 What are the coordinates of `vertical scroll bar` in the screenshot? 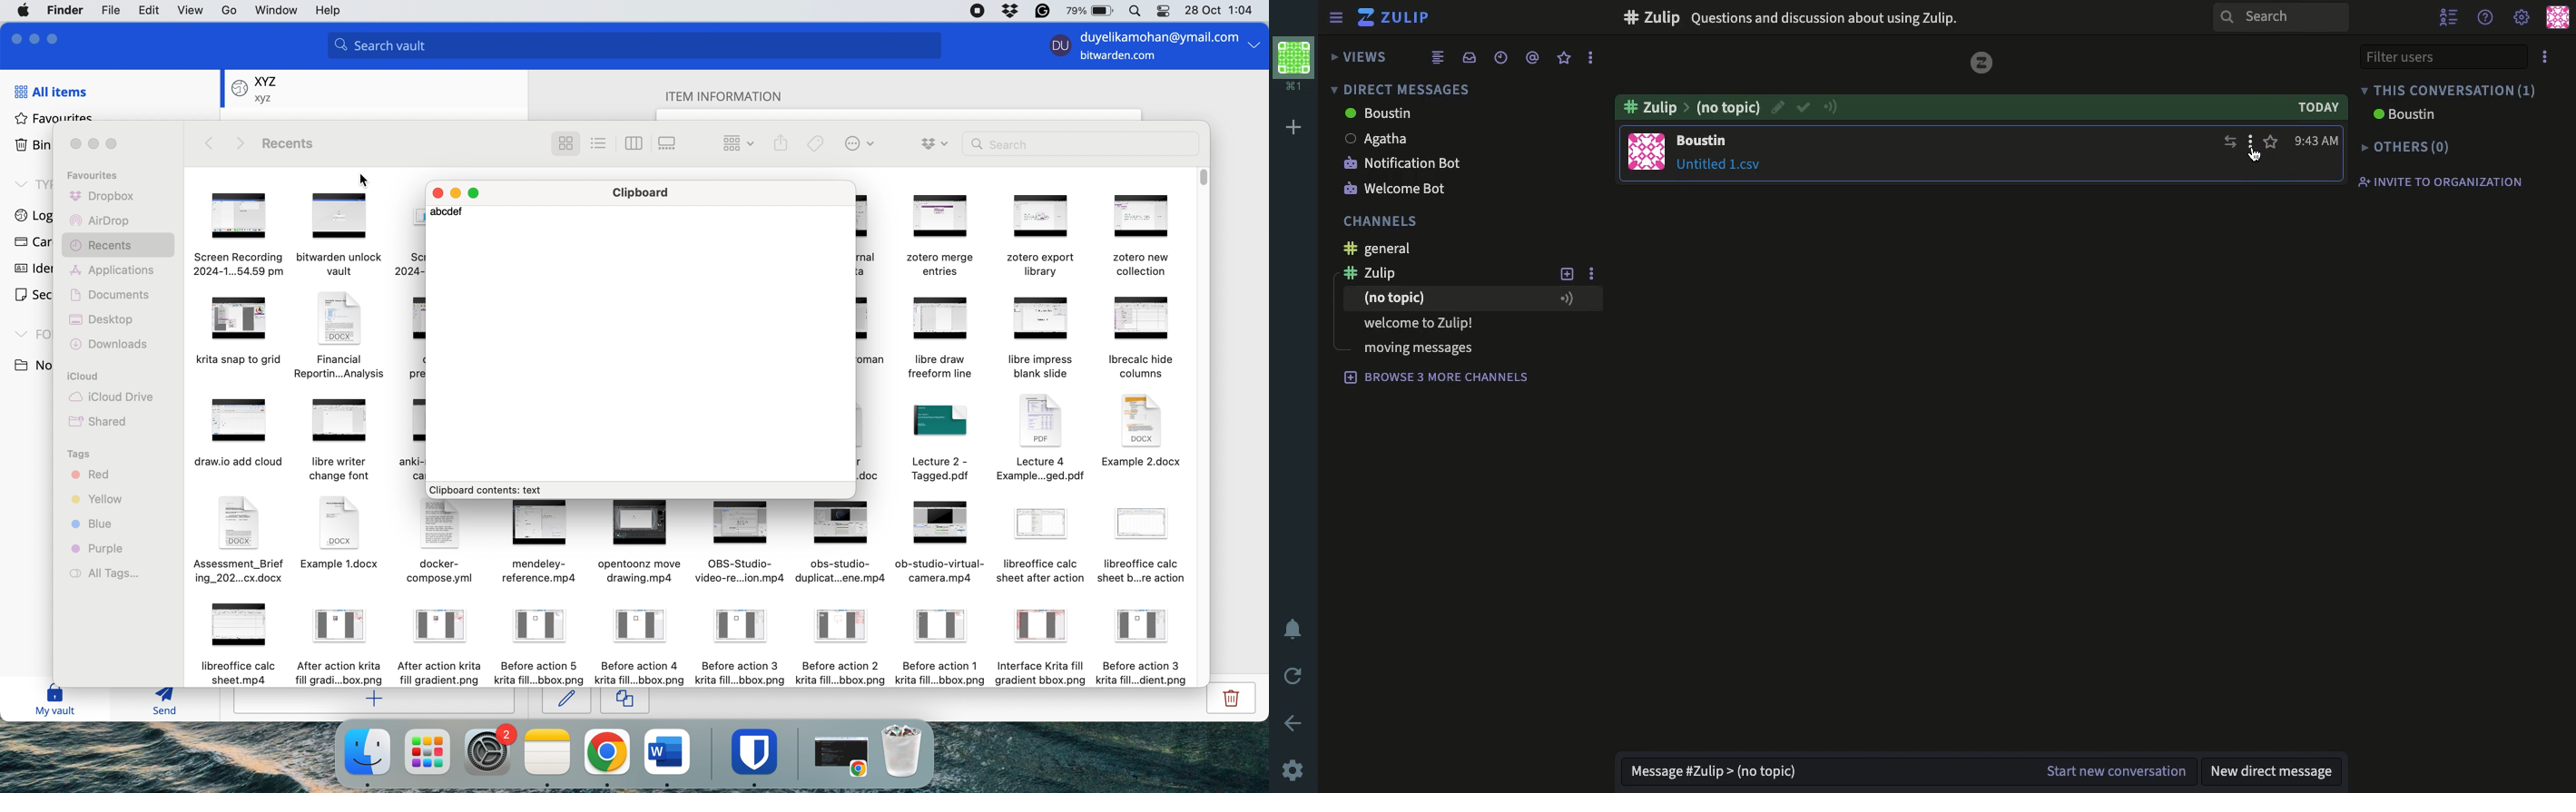 It's located at (1204, 178).